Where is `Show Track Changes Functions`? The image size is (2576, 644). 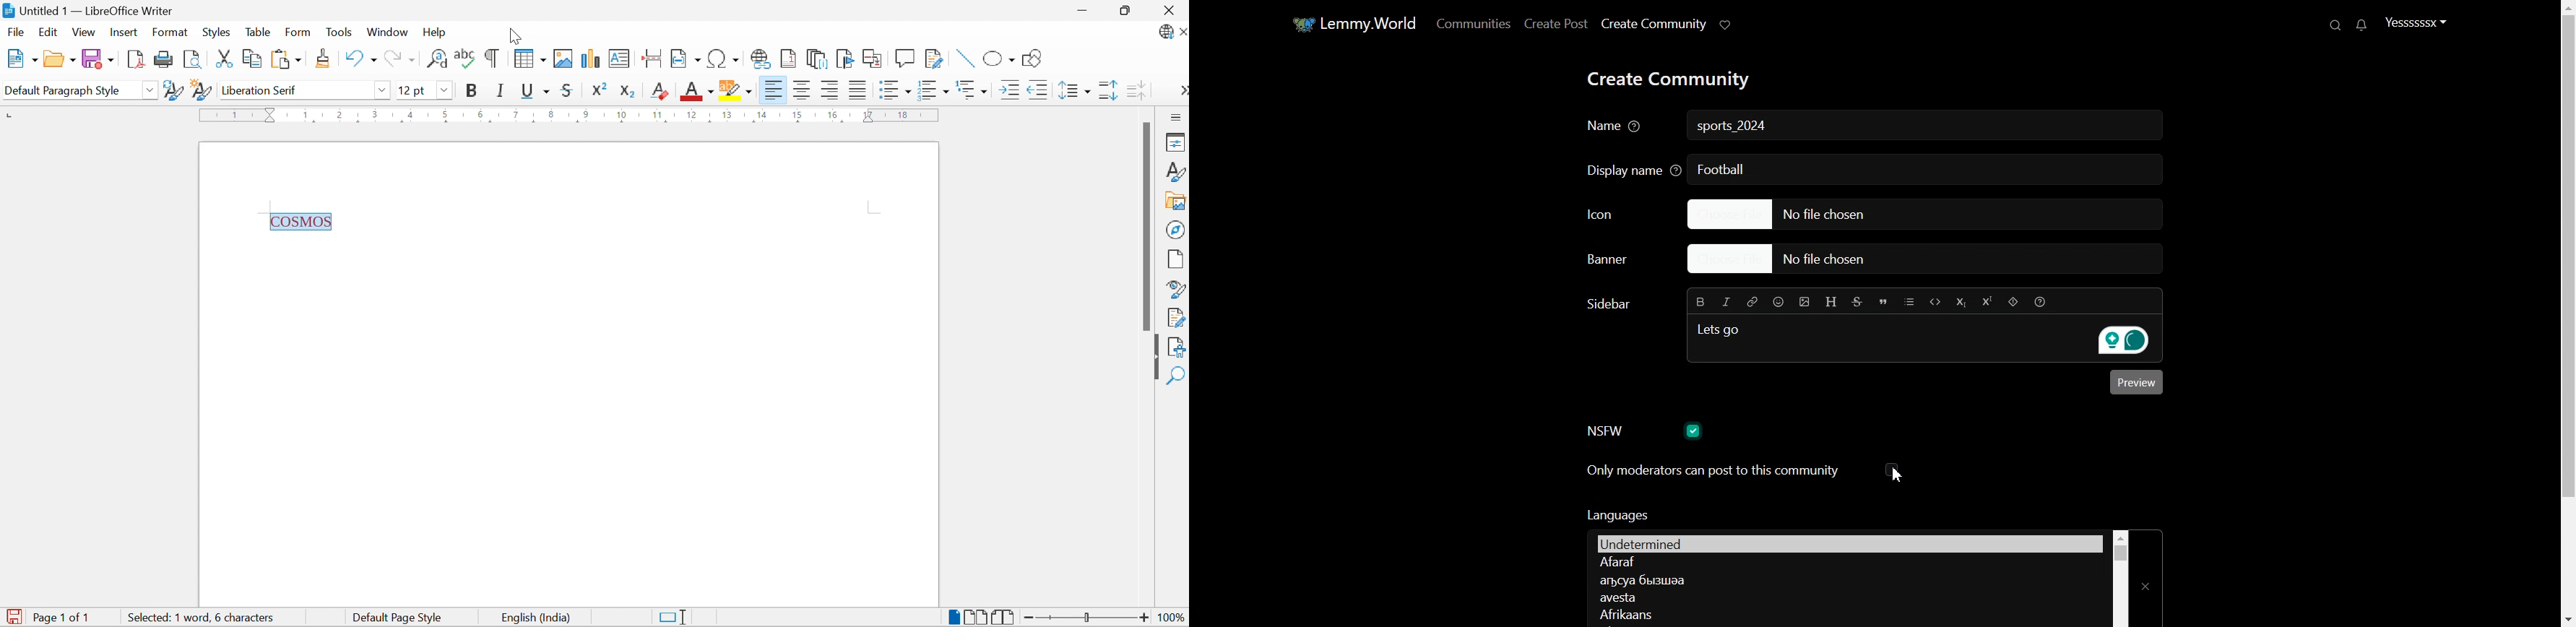
Show Track Changes Functions is located at coordinates (936, 60).